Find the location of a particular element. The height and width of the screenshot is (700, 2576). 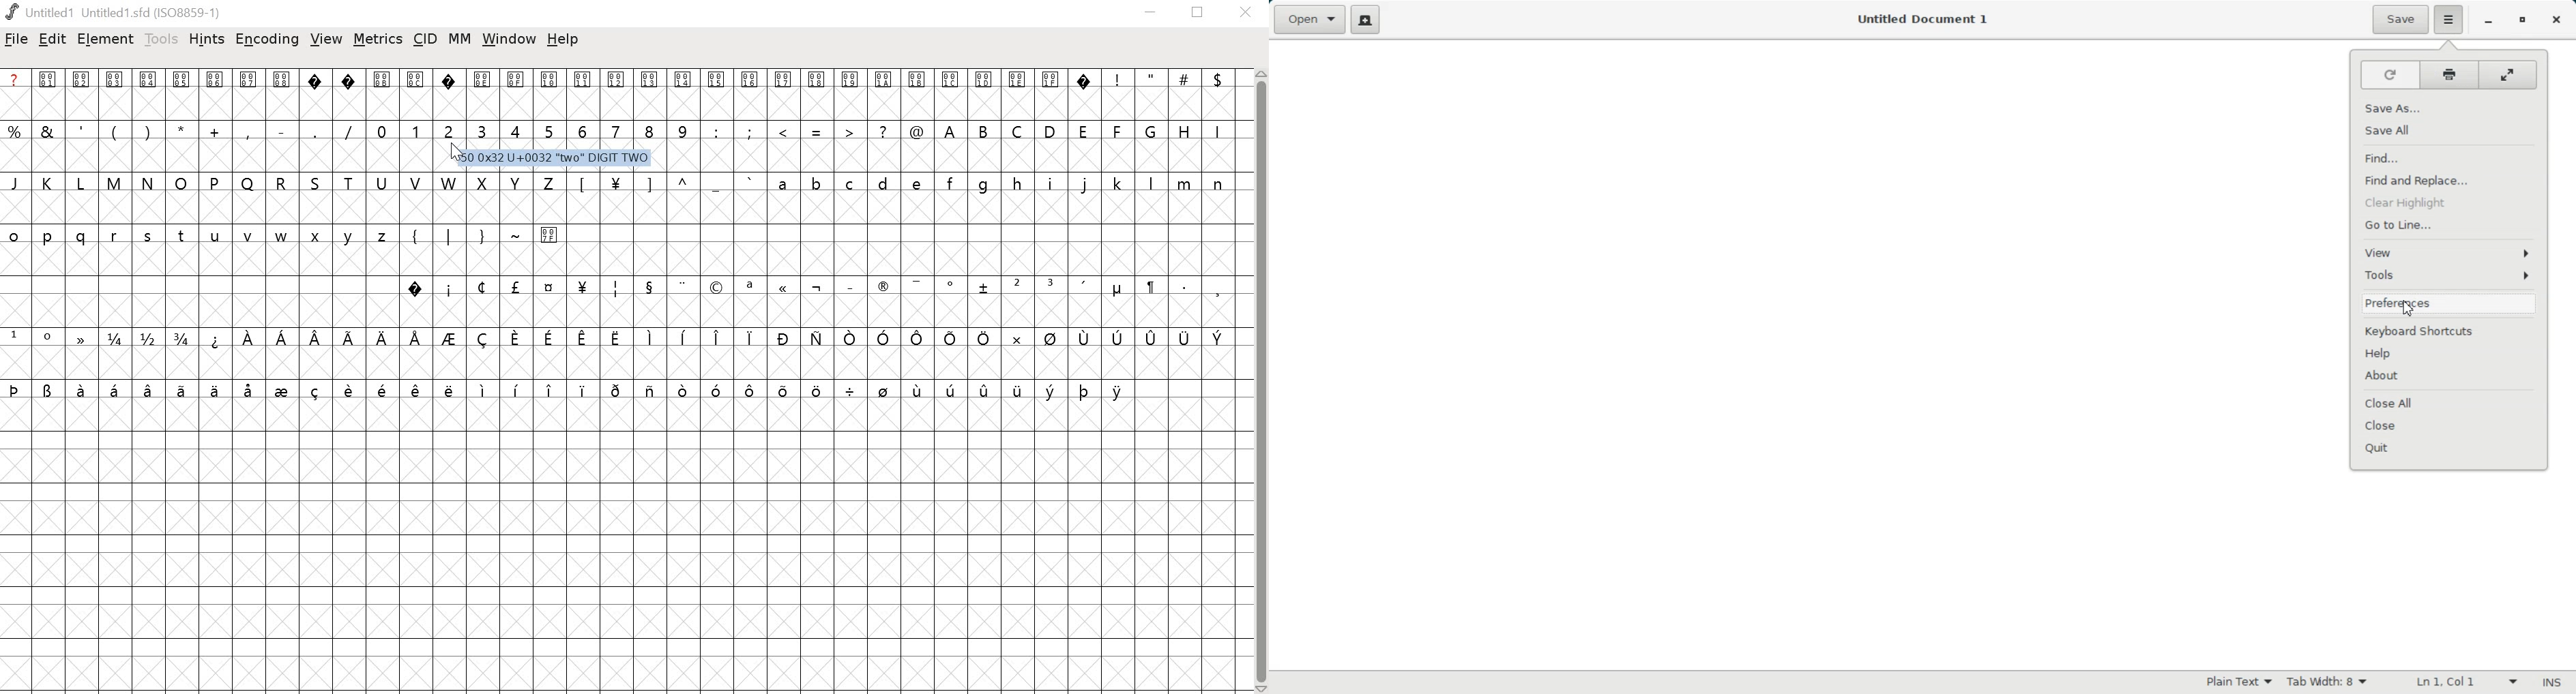

Save is located at coordinates (2399, 20).